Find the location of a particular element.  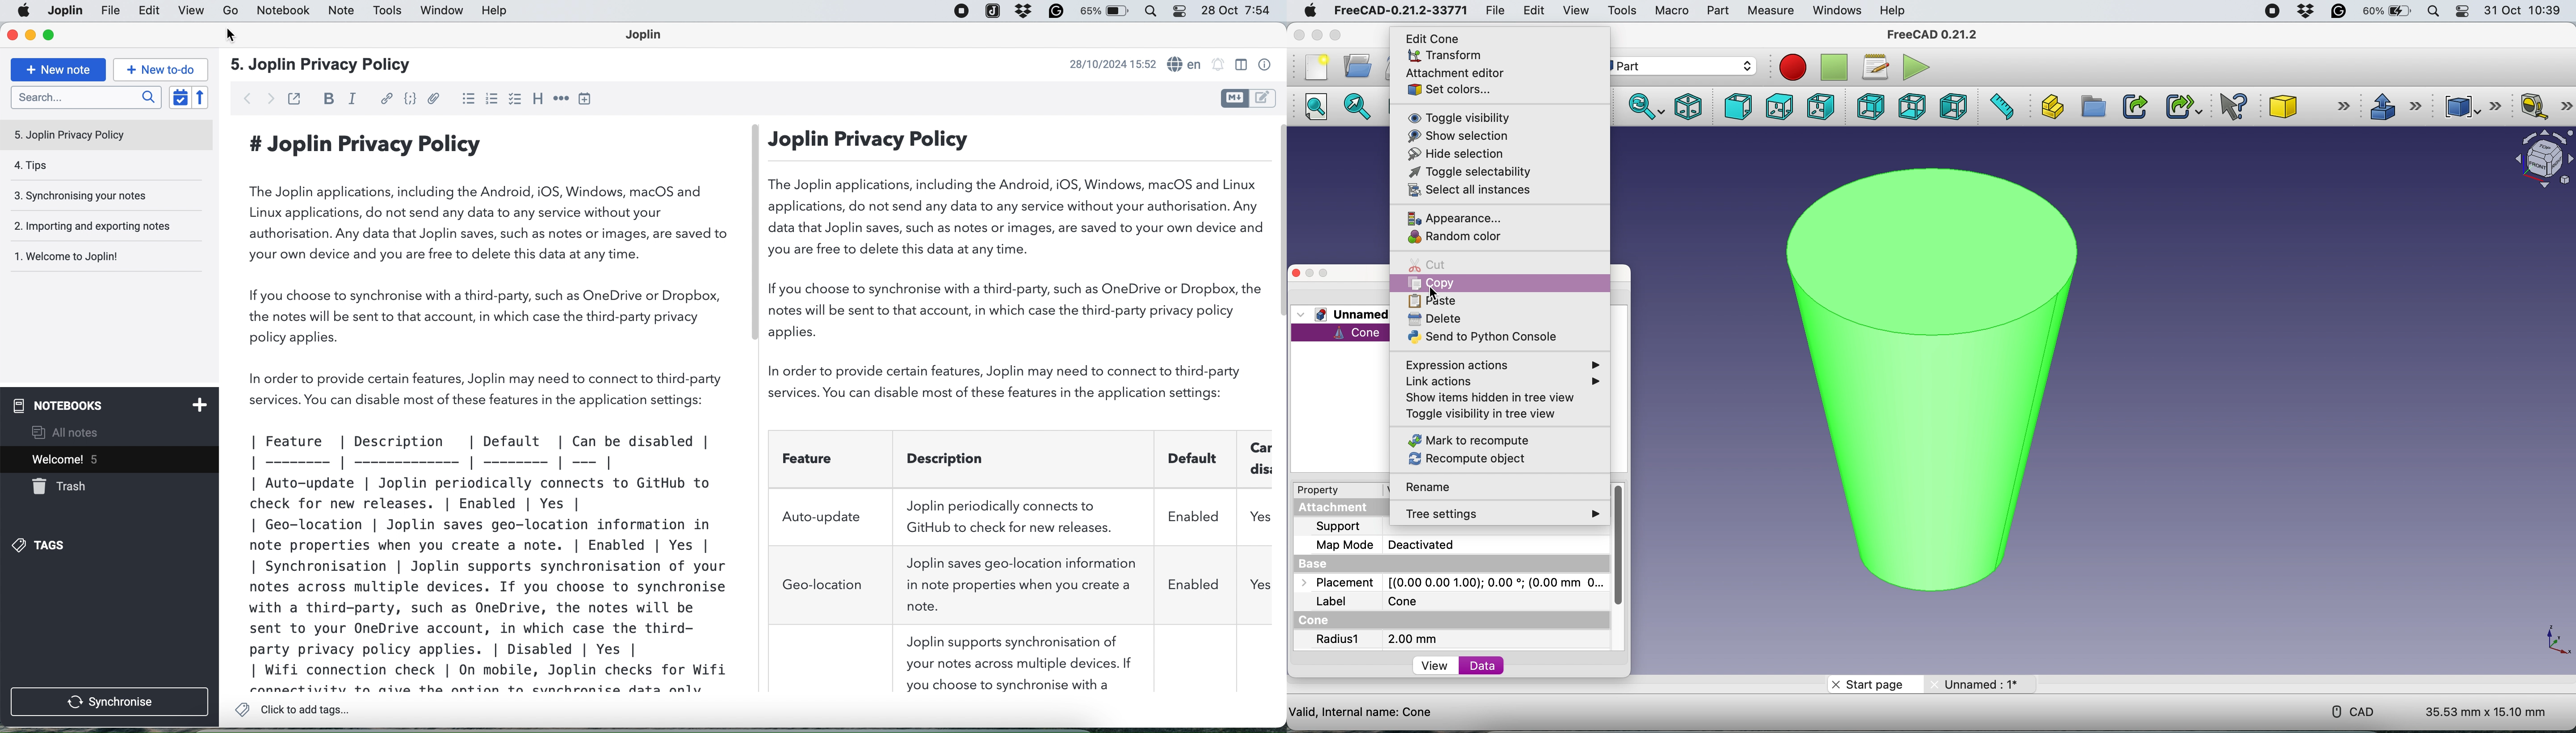

close is located at coordinates (1301, 35).